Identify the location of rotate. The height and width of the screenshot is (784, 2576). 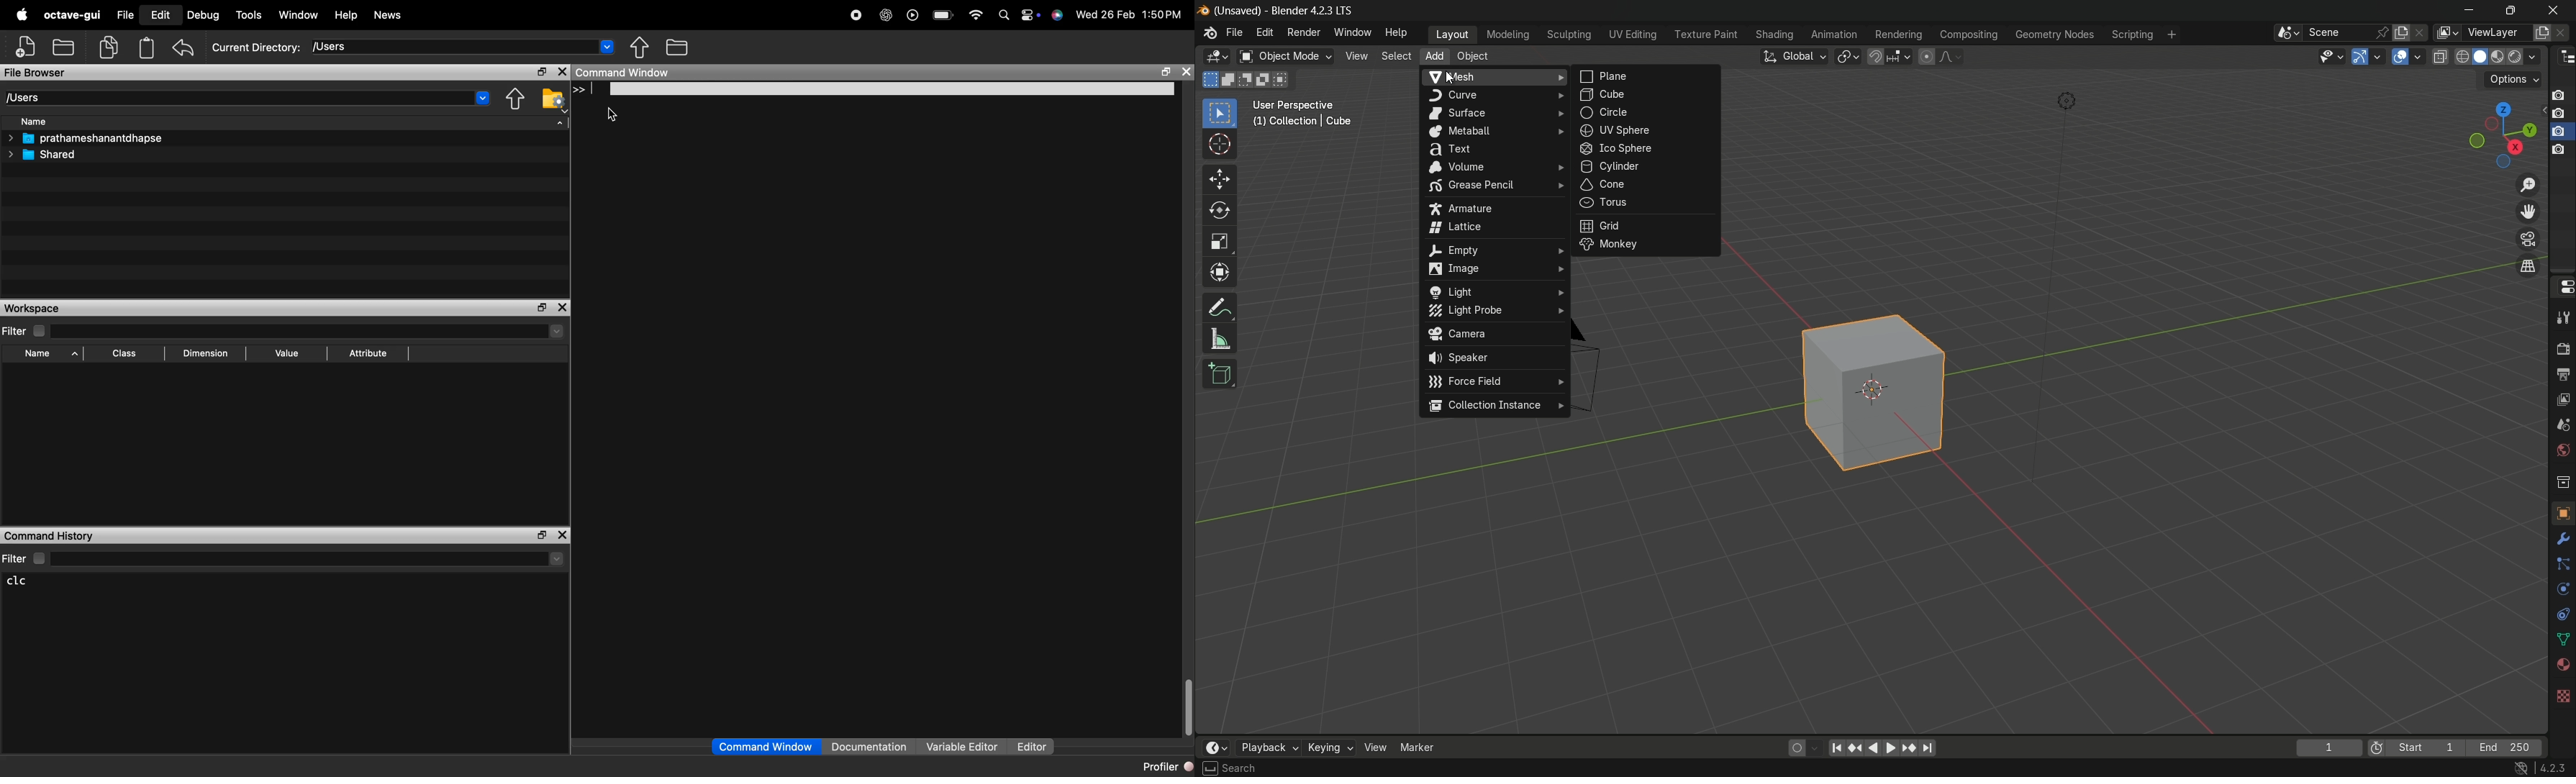
(1220, 212).